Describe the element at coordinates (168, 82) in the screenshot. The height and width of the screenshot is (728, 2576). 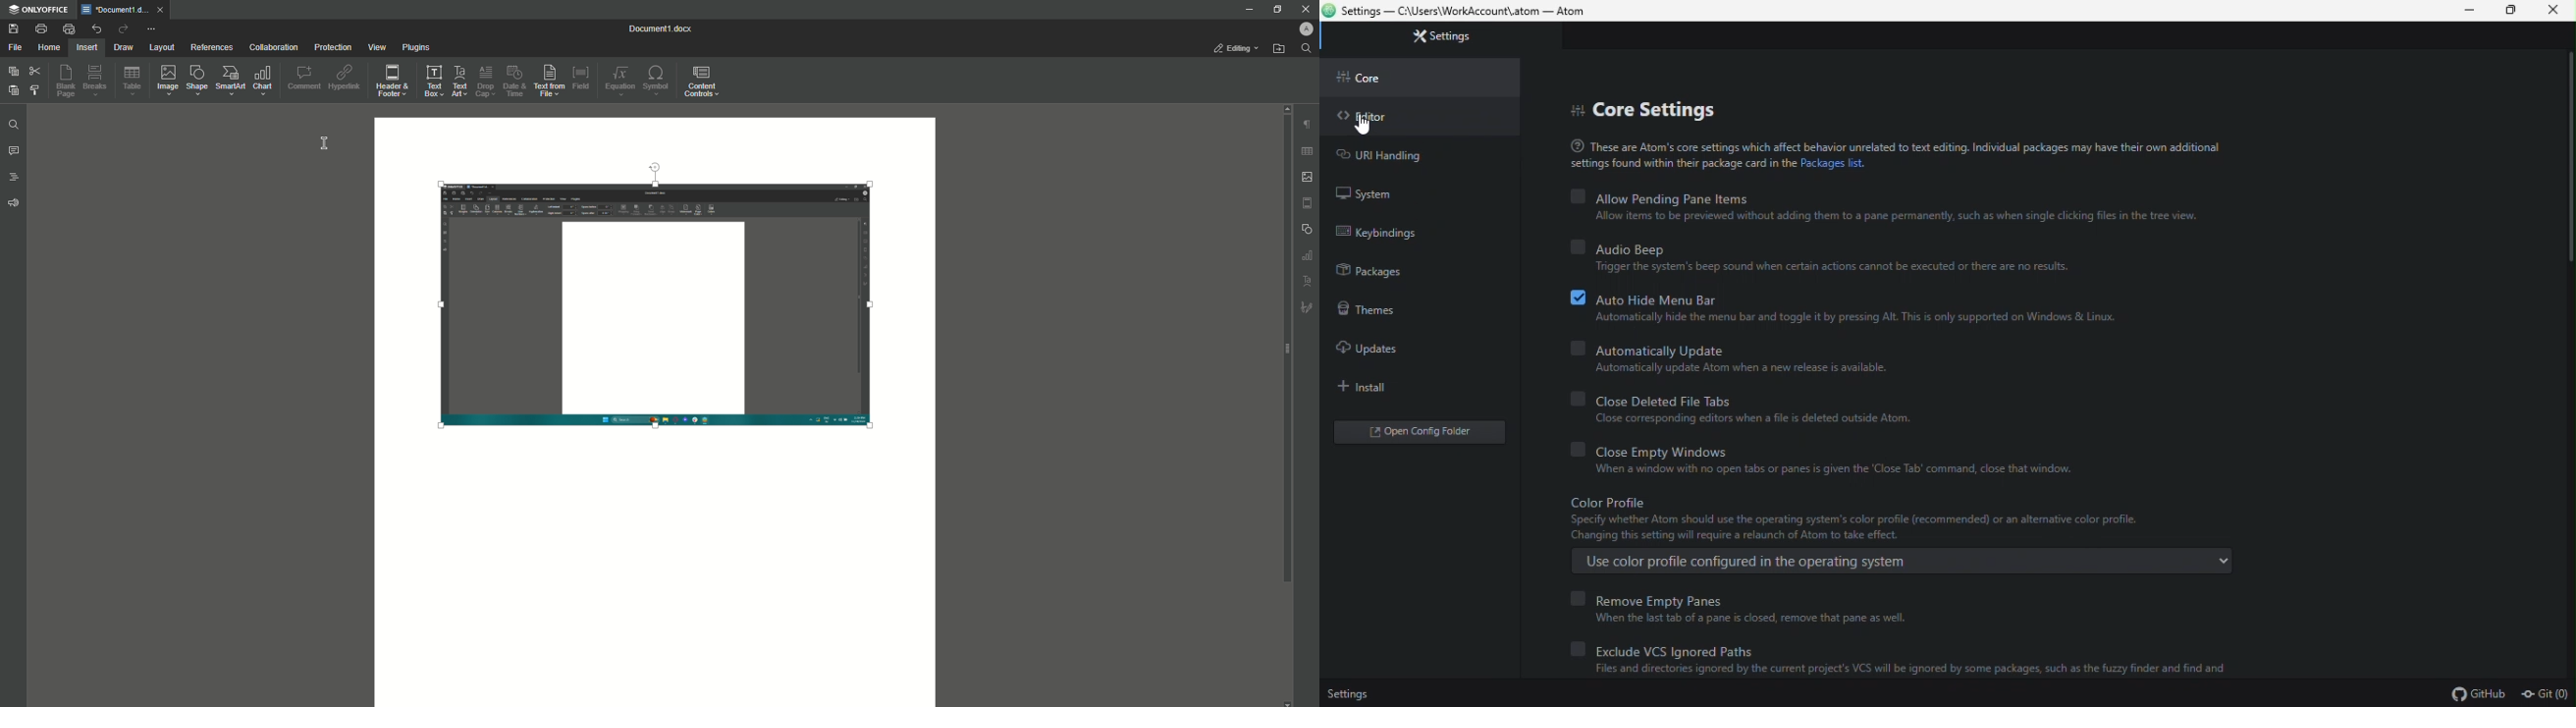
I see `Image` at that location.